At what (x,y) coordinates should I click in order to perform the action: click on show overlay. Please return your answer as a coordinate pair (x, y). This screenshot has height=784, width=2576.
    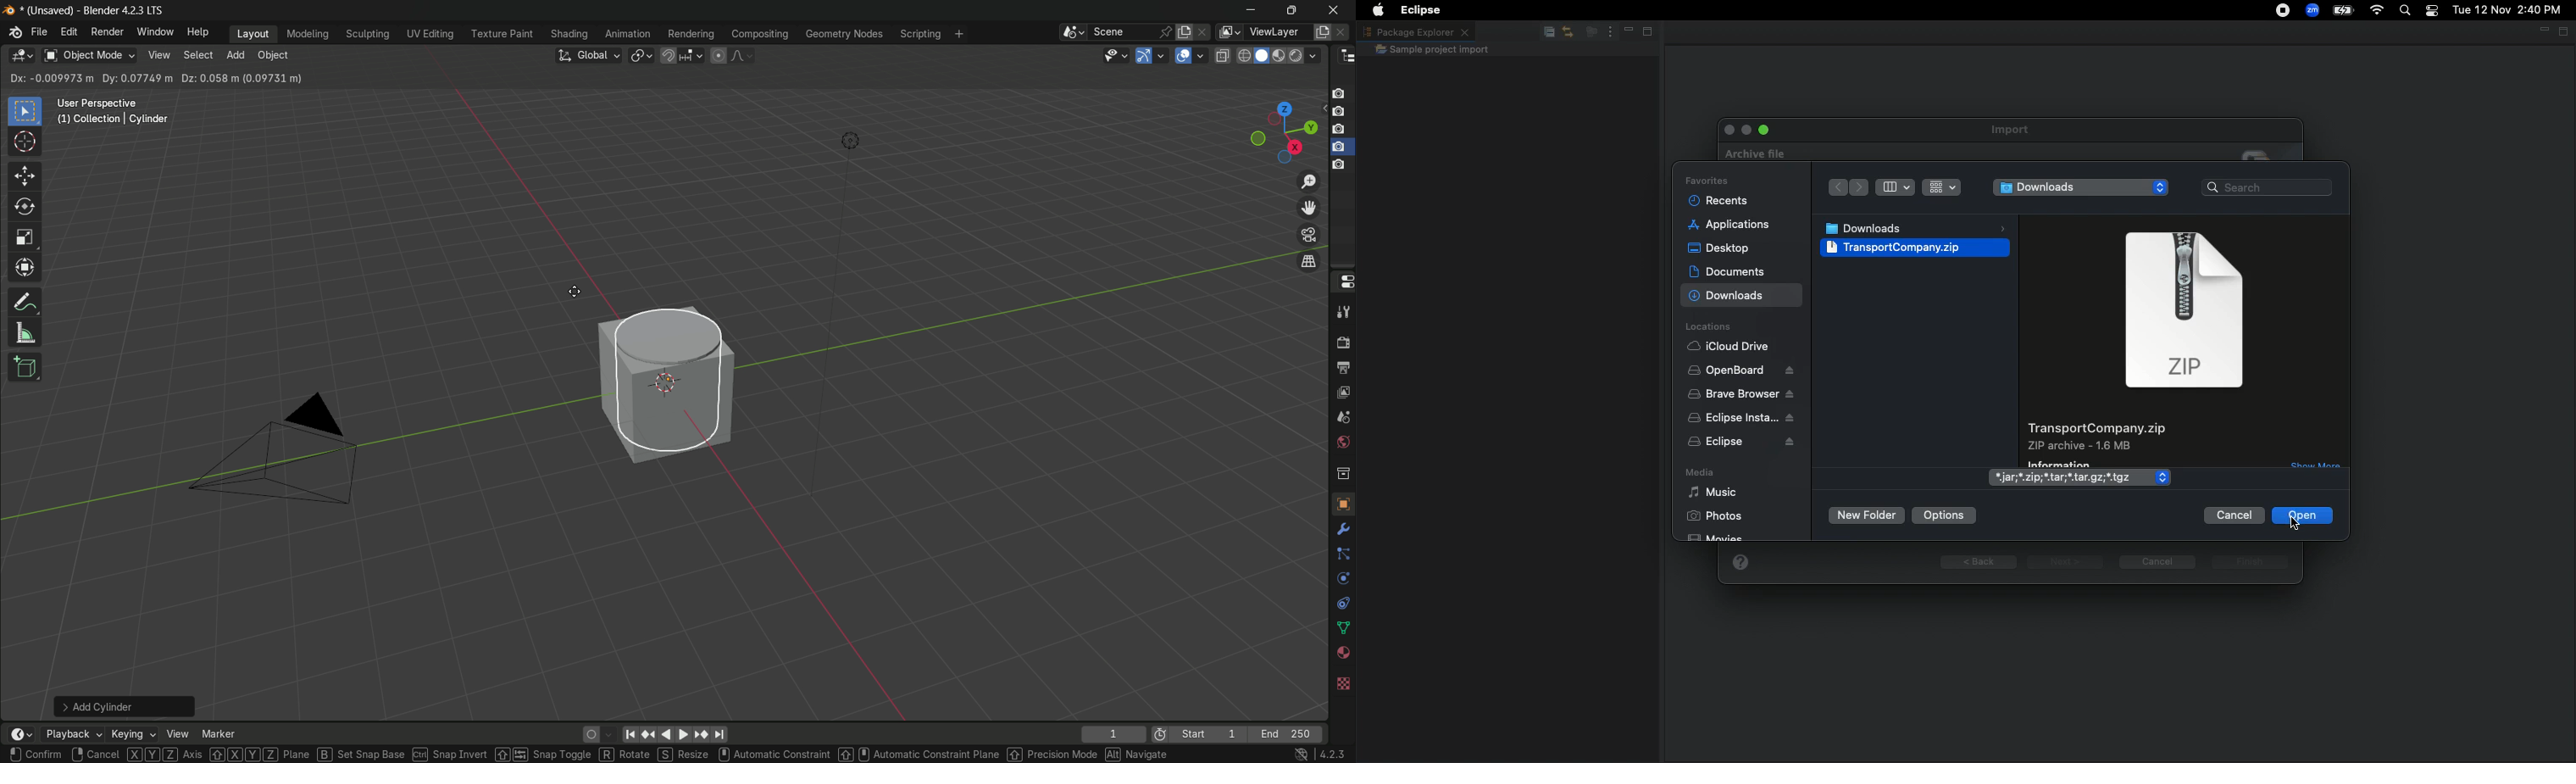
    Looking at the image, I should click on (1184, 56).